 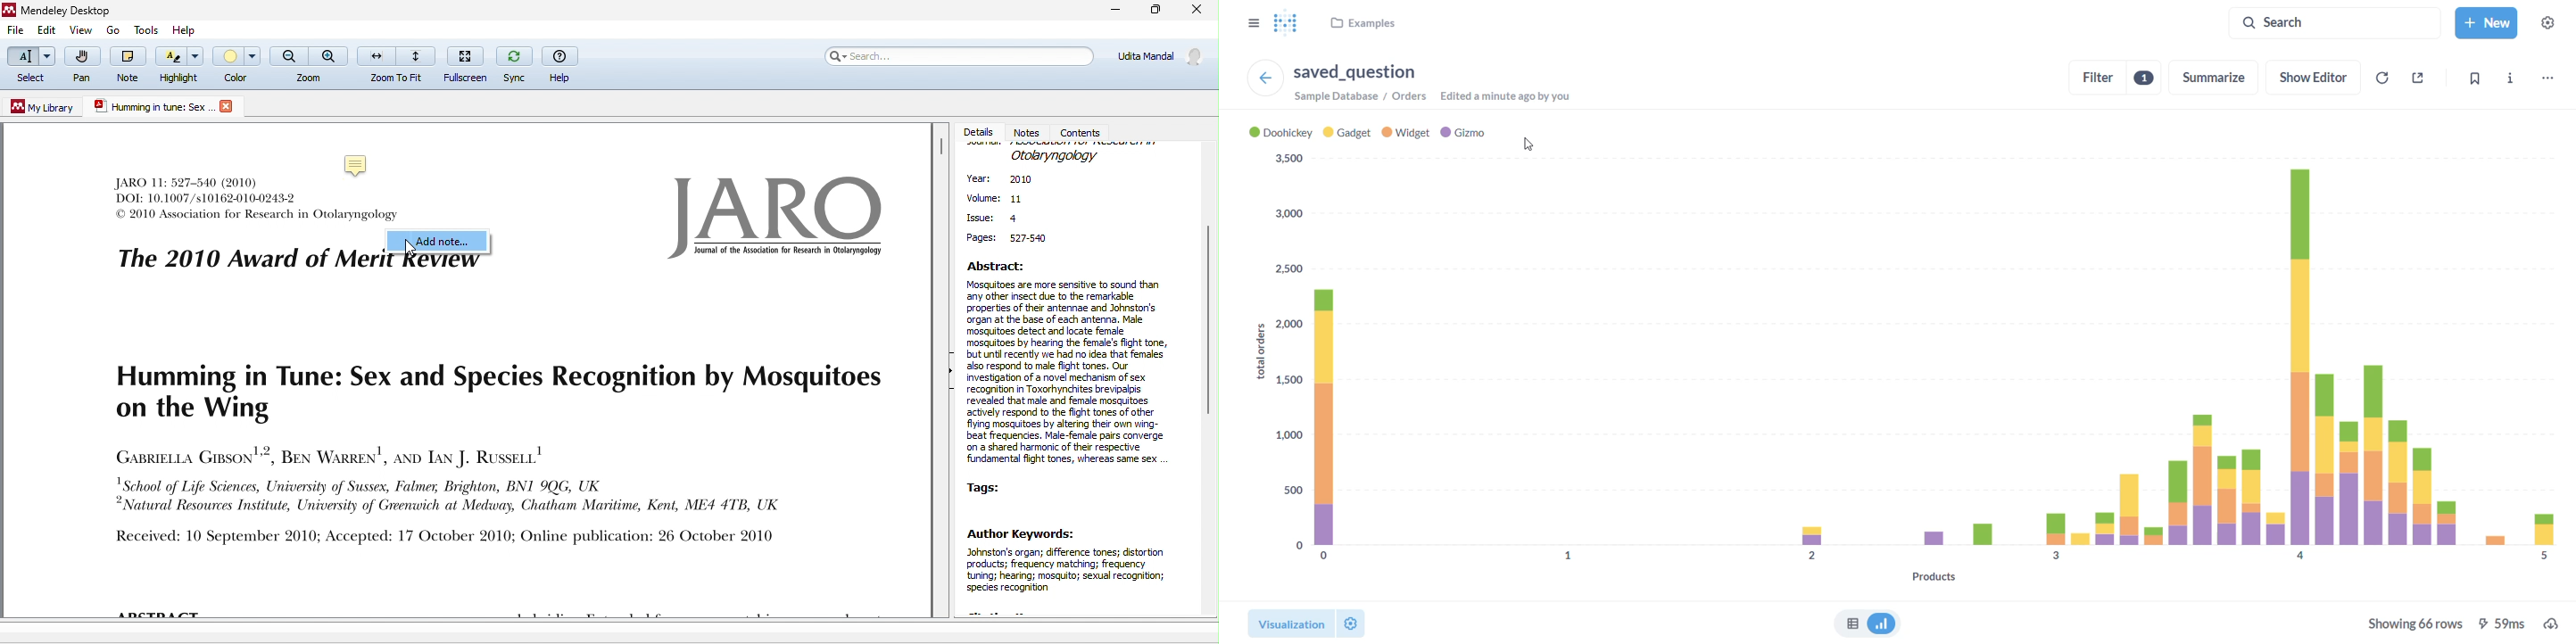 What do you see at coordinates (940, 150) in the screenshot?
I see `vertical scroll bar` at bounding box center [940, 150].